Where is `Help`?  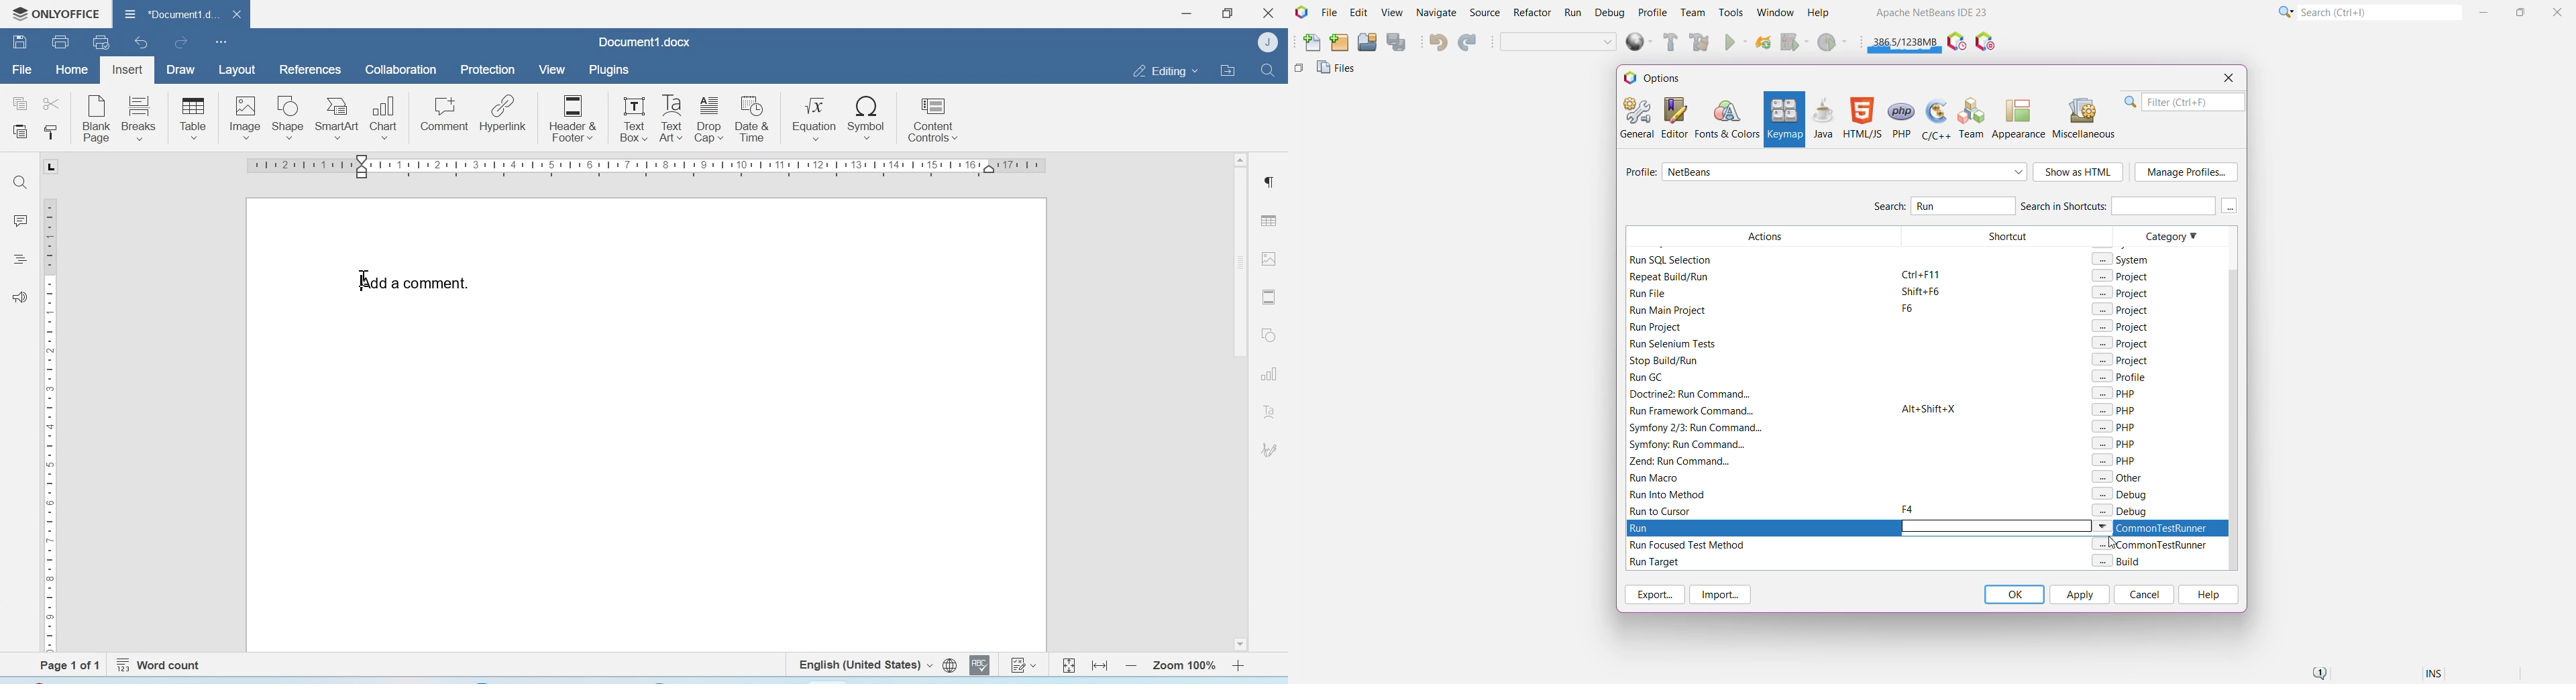
Help is located at coordinates (1825, 14).